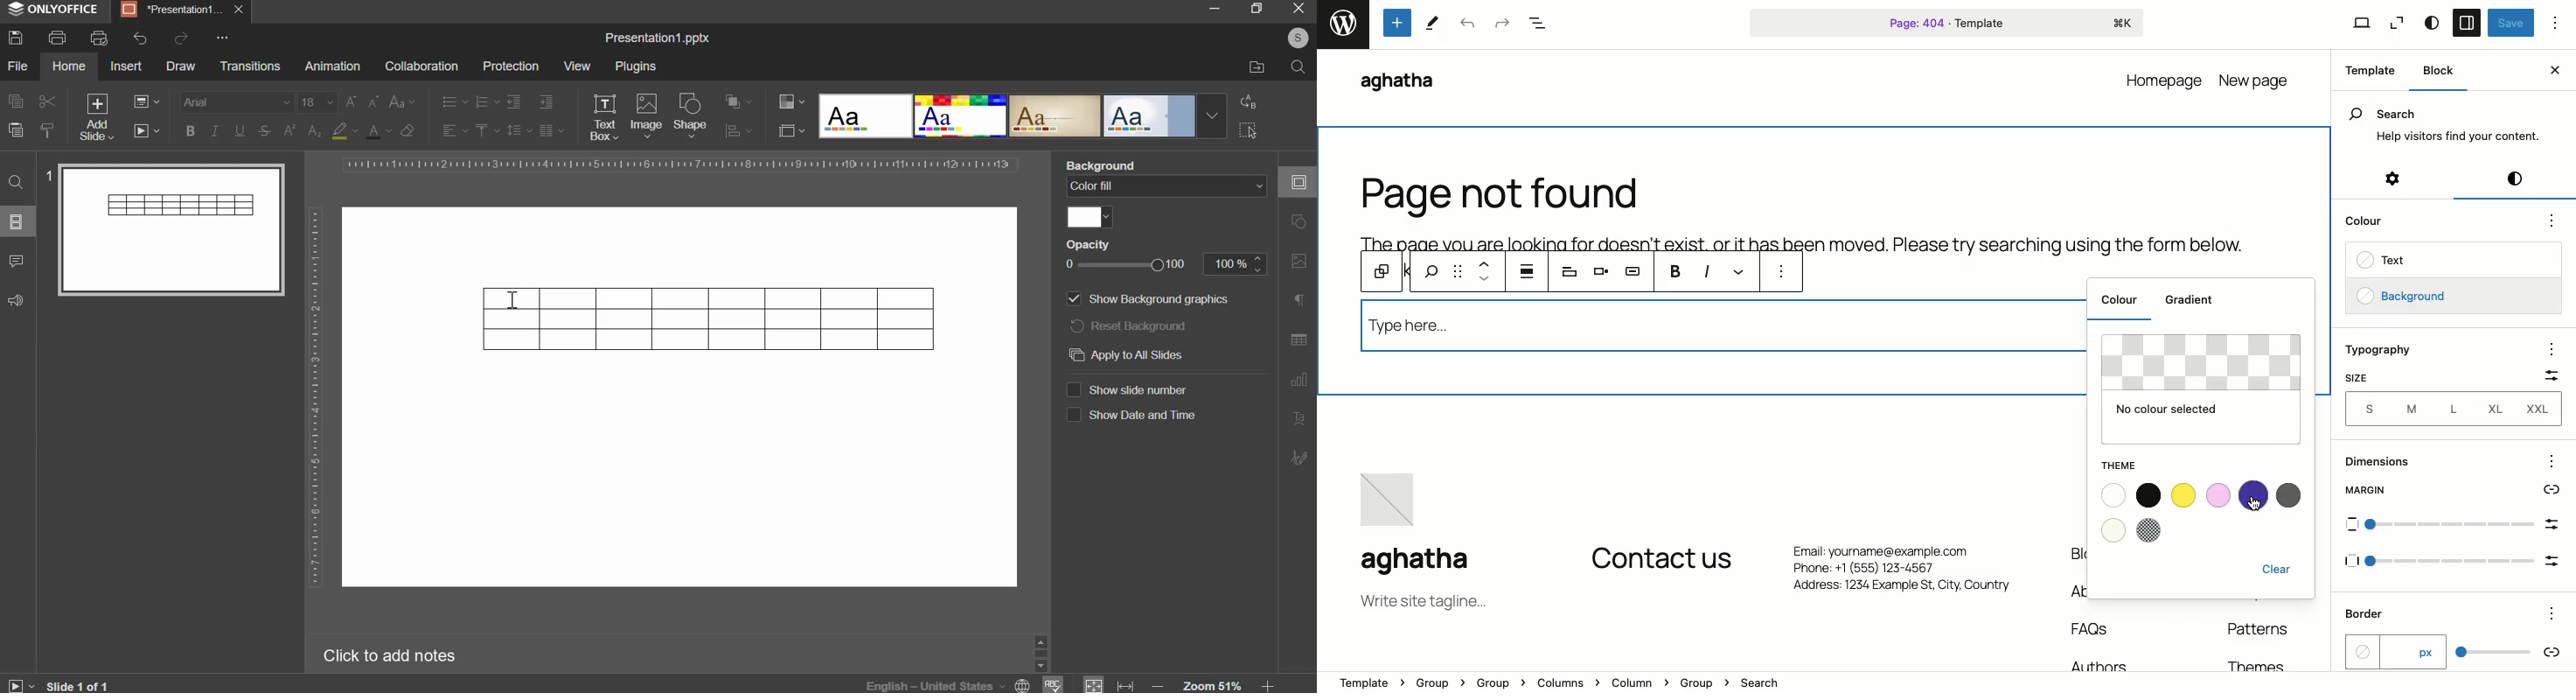  What do you see at coordinates (2365, 69) in the screenshot?
I see `Template` at bounding box center [2365, 69].